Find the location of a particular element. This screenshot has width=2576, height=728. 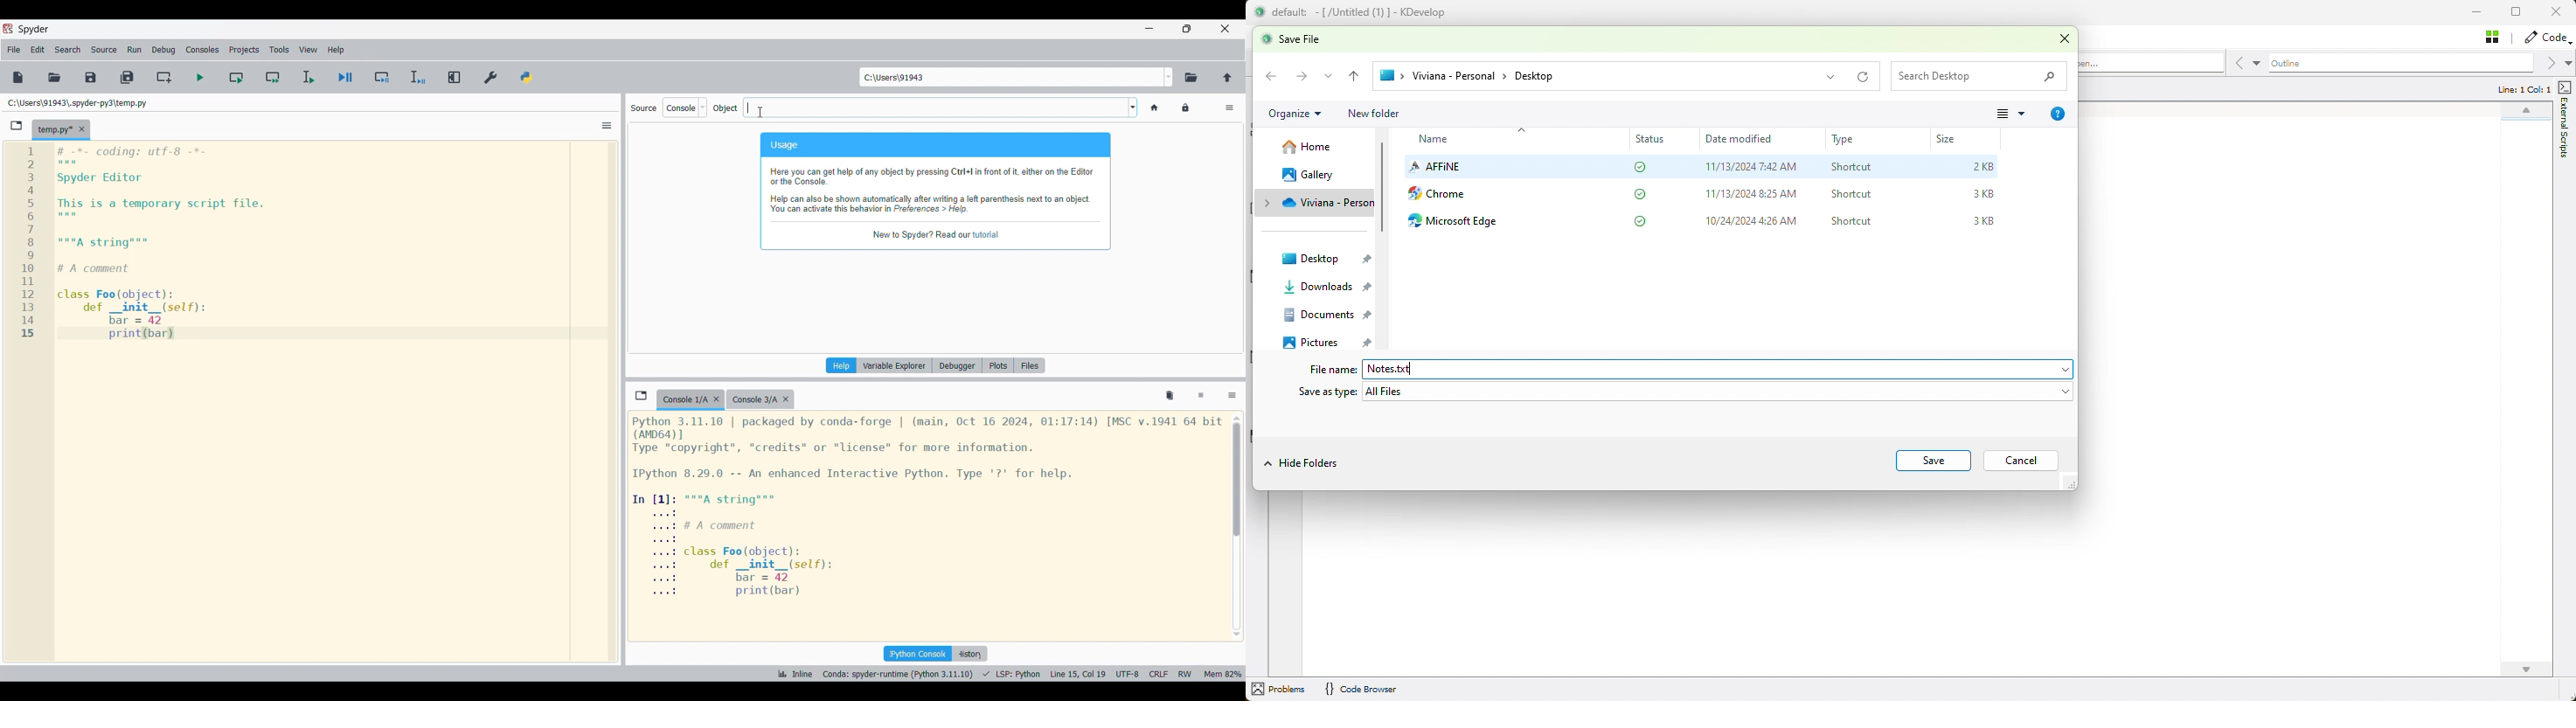

Options  is located at coordinates (607, 126).